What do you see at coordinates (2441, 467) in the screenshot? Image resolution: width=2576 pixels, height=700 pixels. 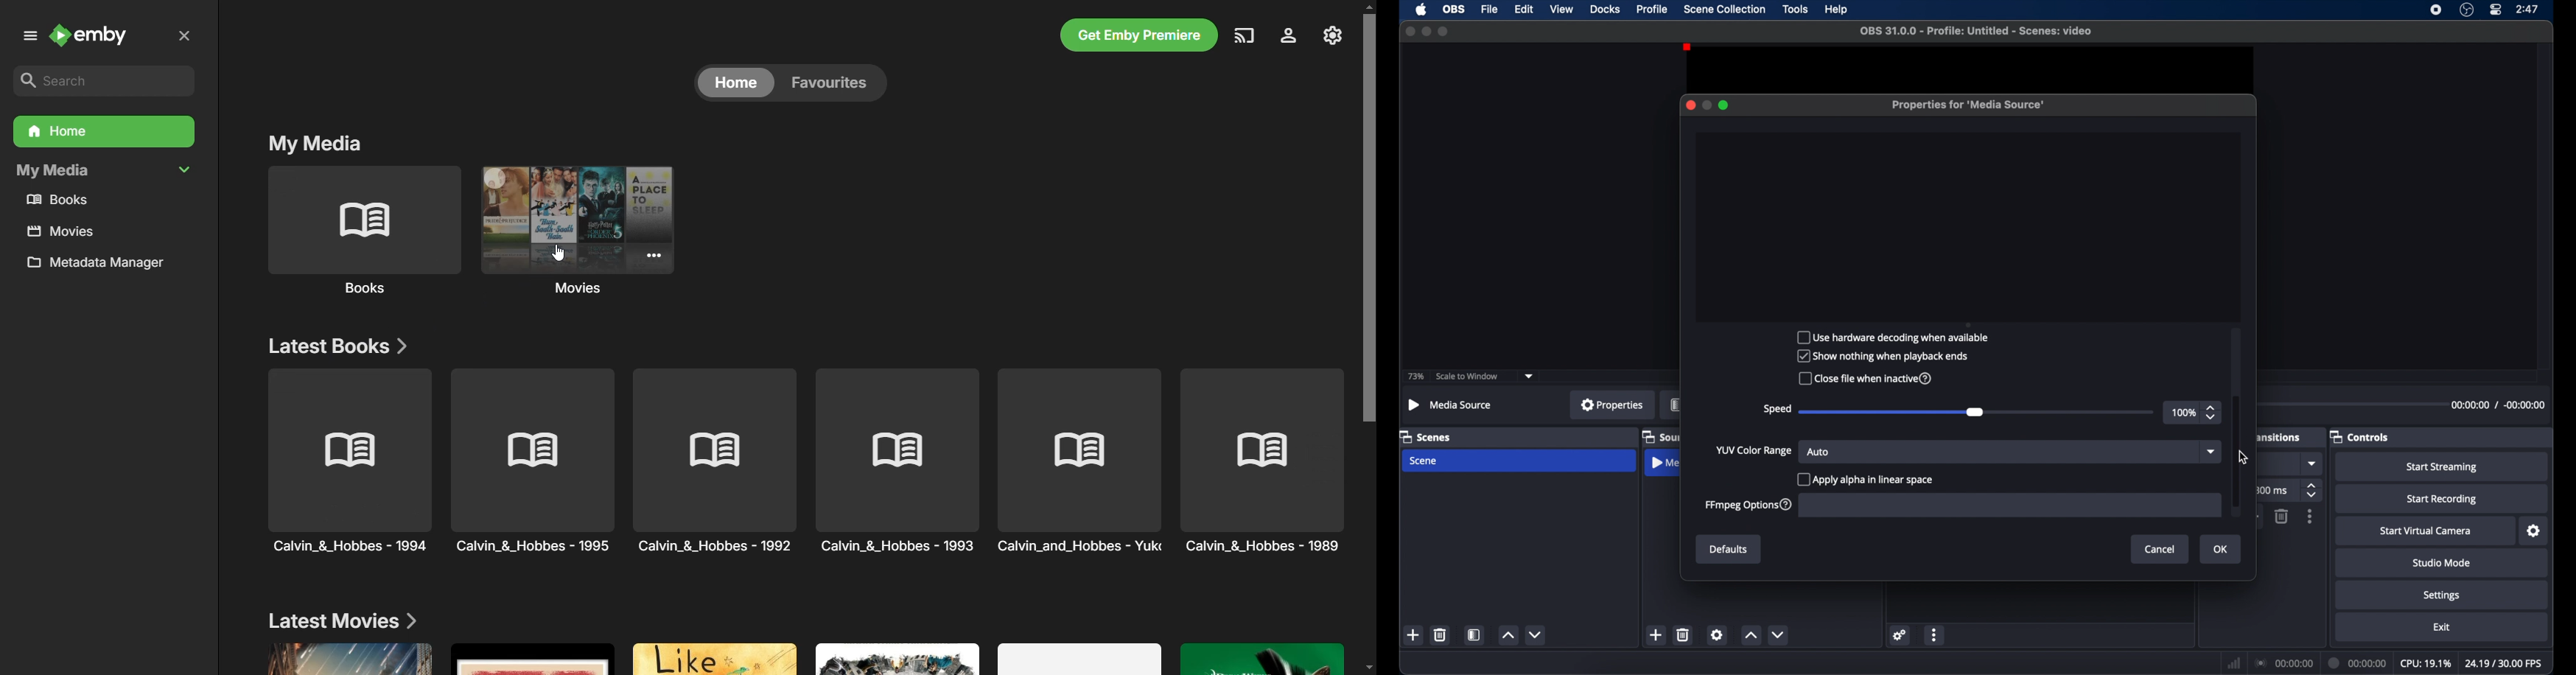 I see `start streaming` at bounding box center [2441, 467].